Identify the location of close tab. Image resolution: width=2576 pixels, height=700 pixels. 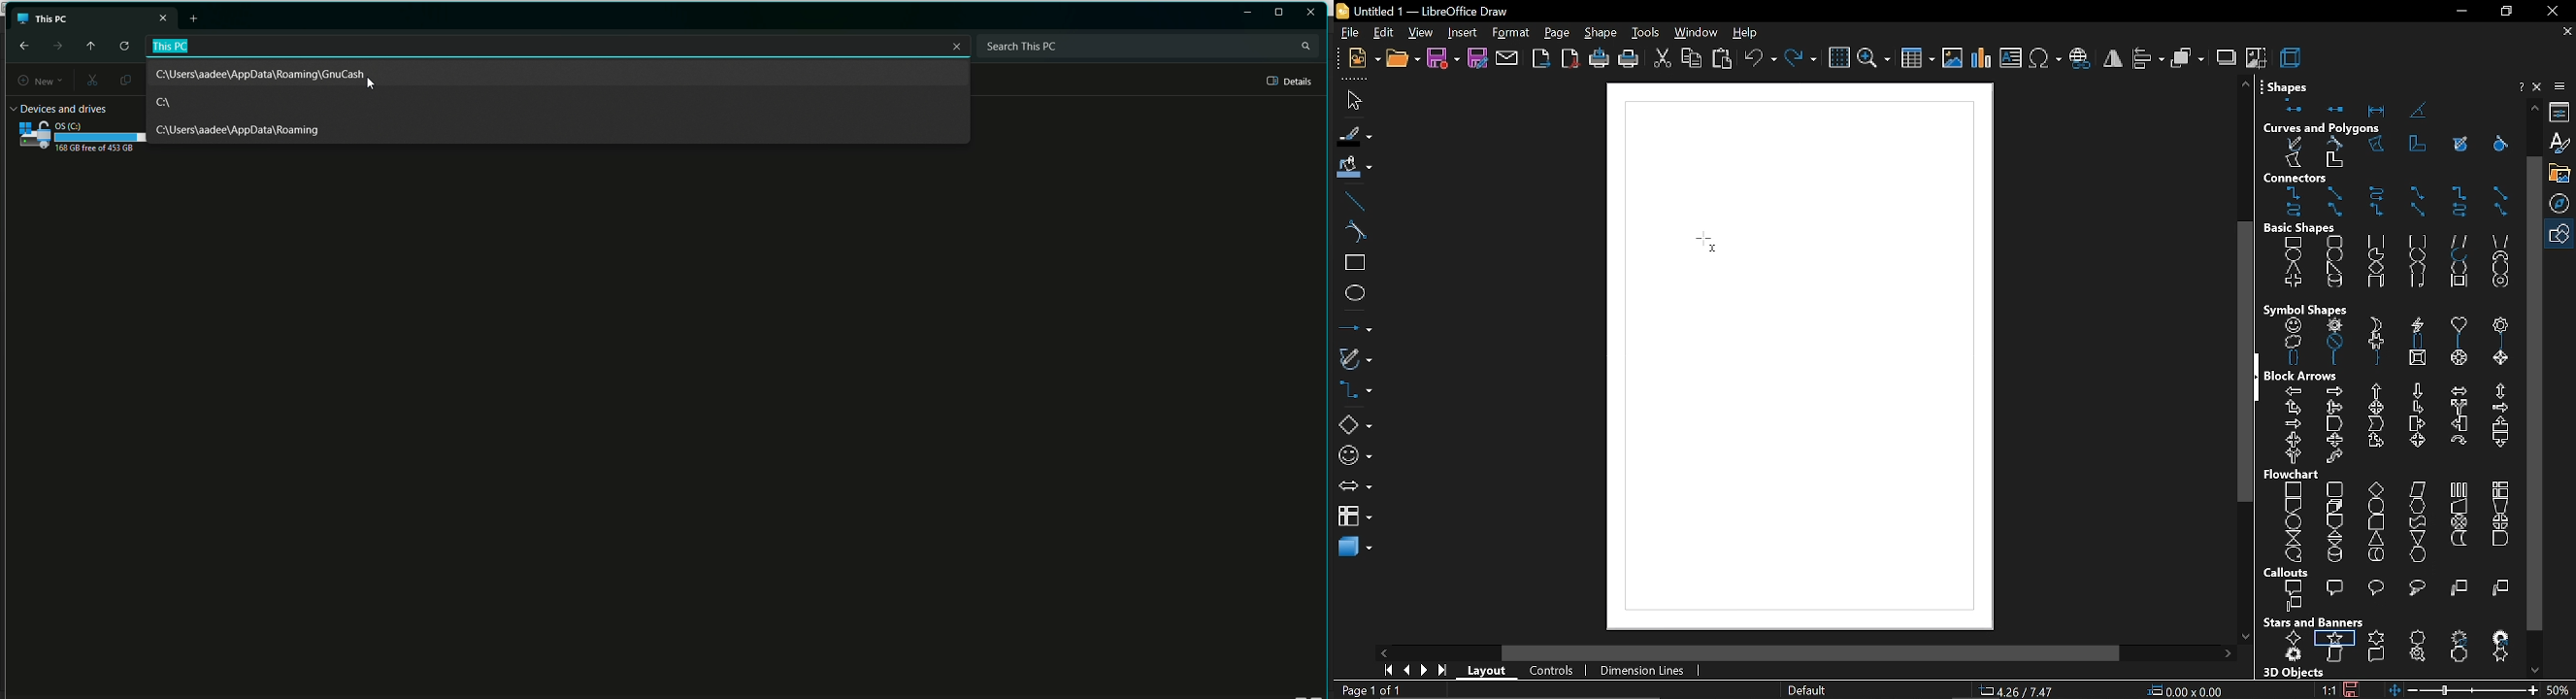
(2565, 32).